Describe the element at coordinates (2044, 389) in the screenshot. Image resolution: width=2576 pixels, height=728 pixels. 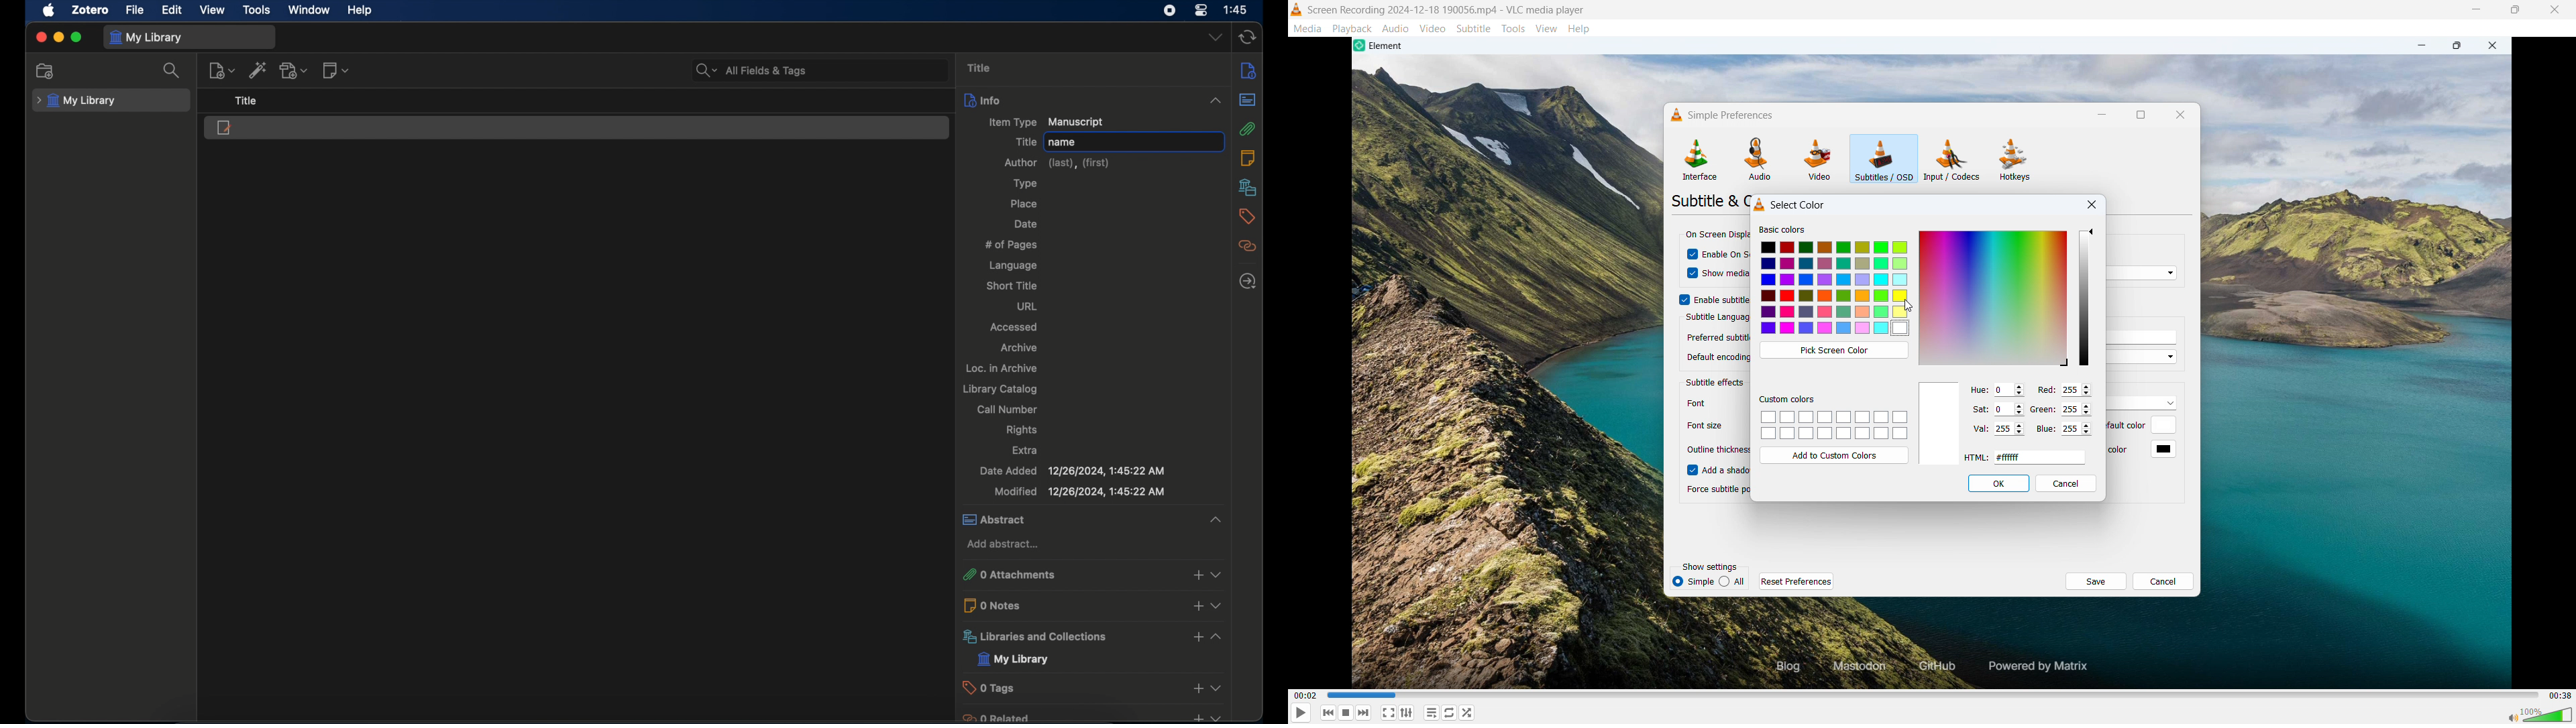
I see `Red` at that location.